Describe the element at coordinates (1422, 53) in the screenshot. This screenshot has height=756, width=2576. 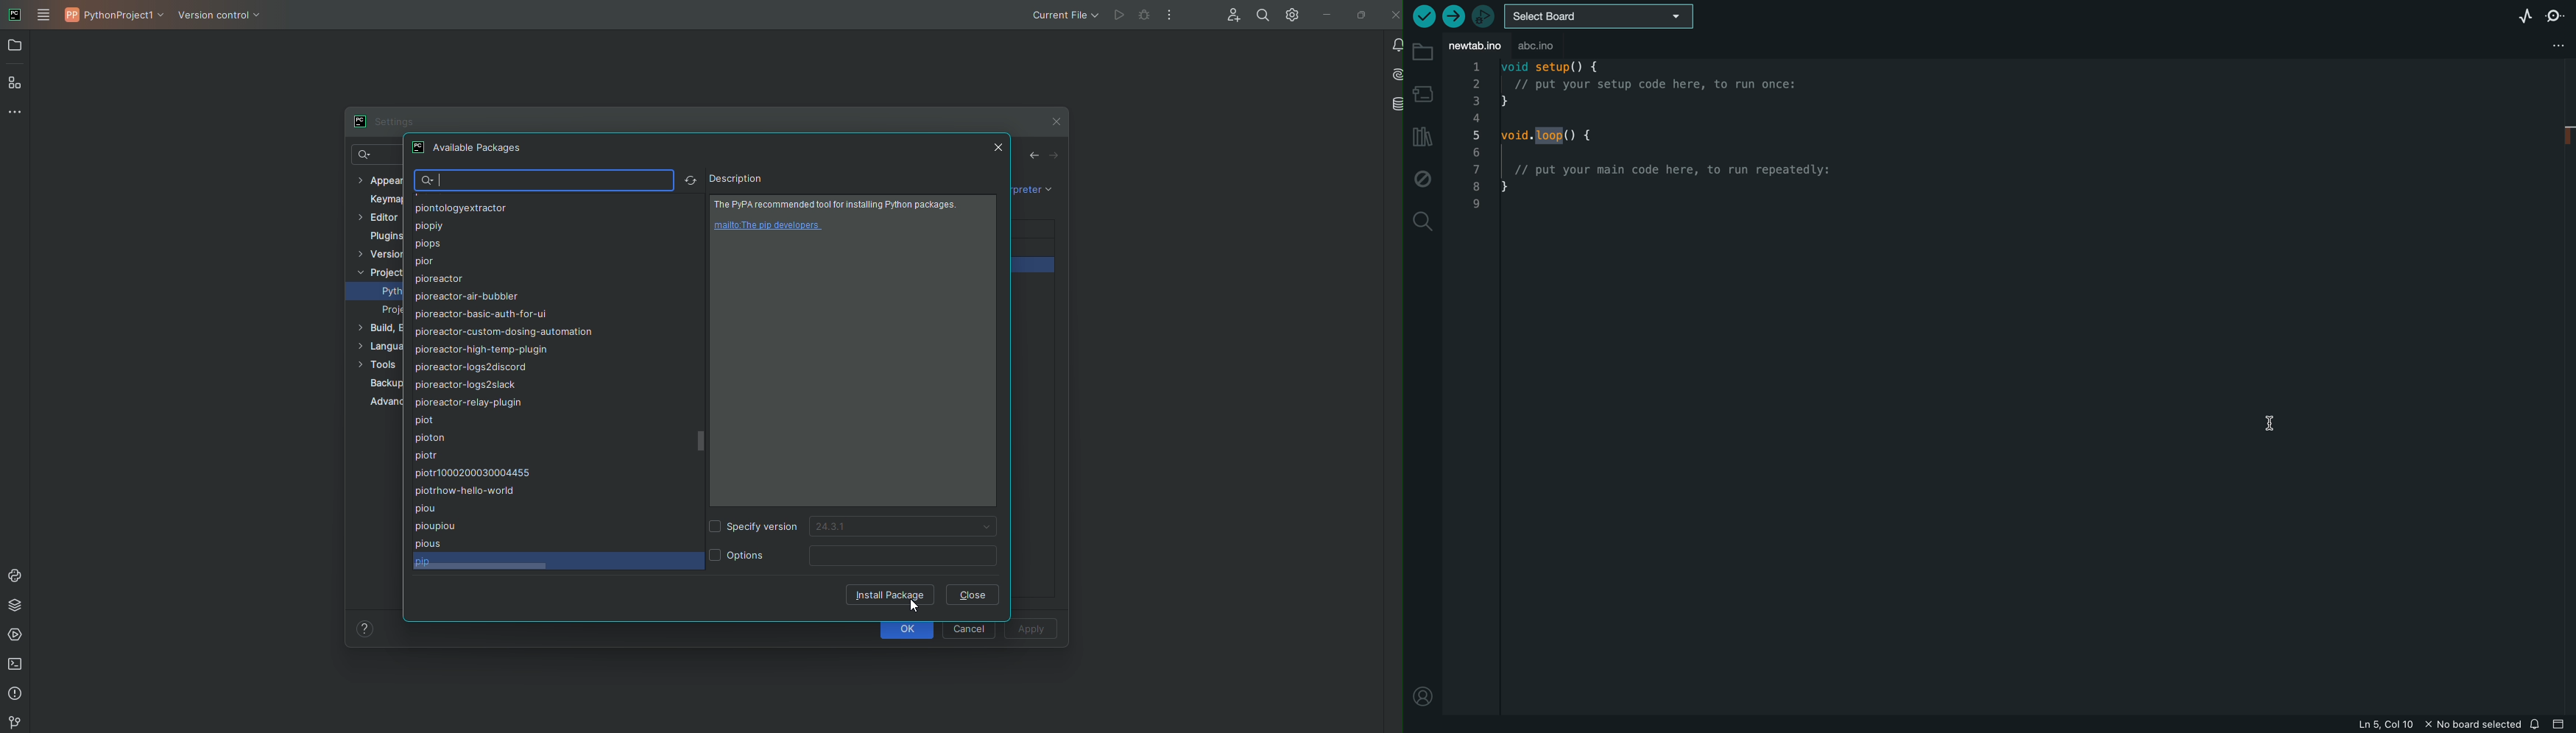
I see `folder` at that location.